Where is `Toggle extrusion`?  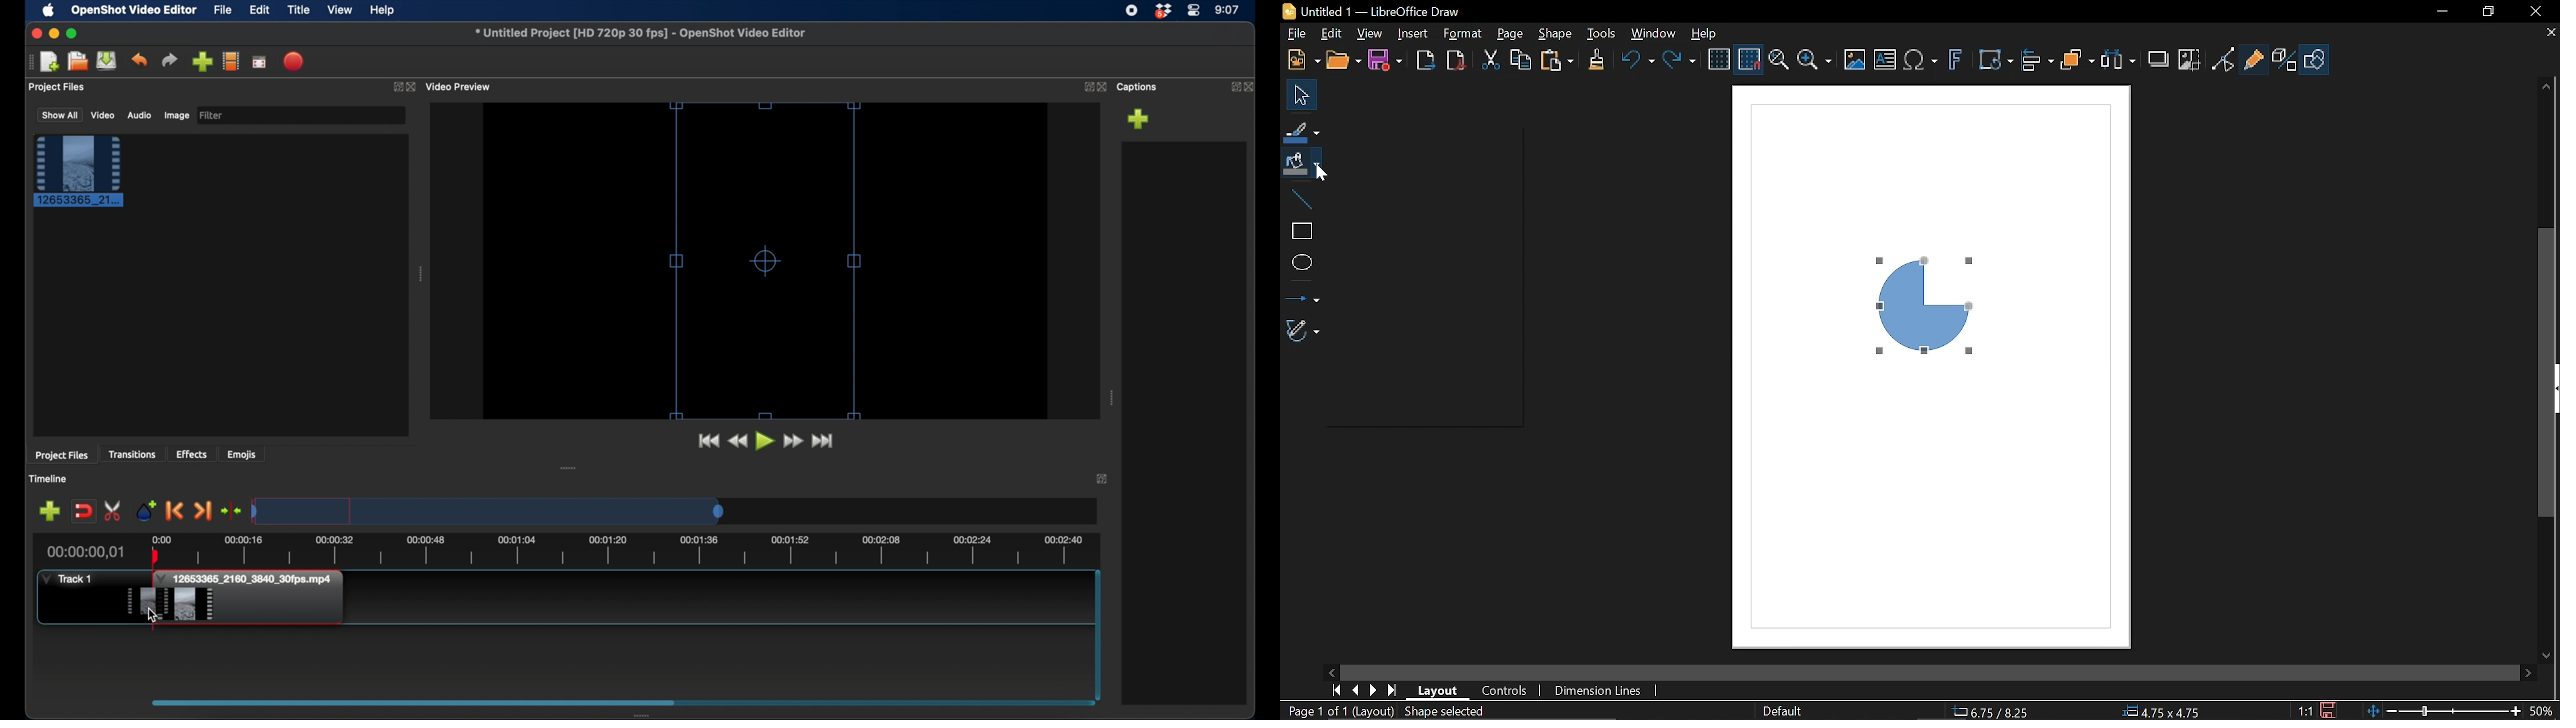
Toggle extrusion is located at coordinates (2284, 61).